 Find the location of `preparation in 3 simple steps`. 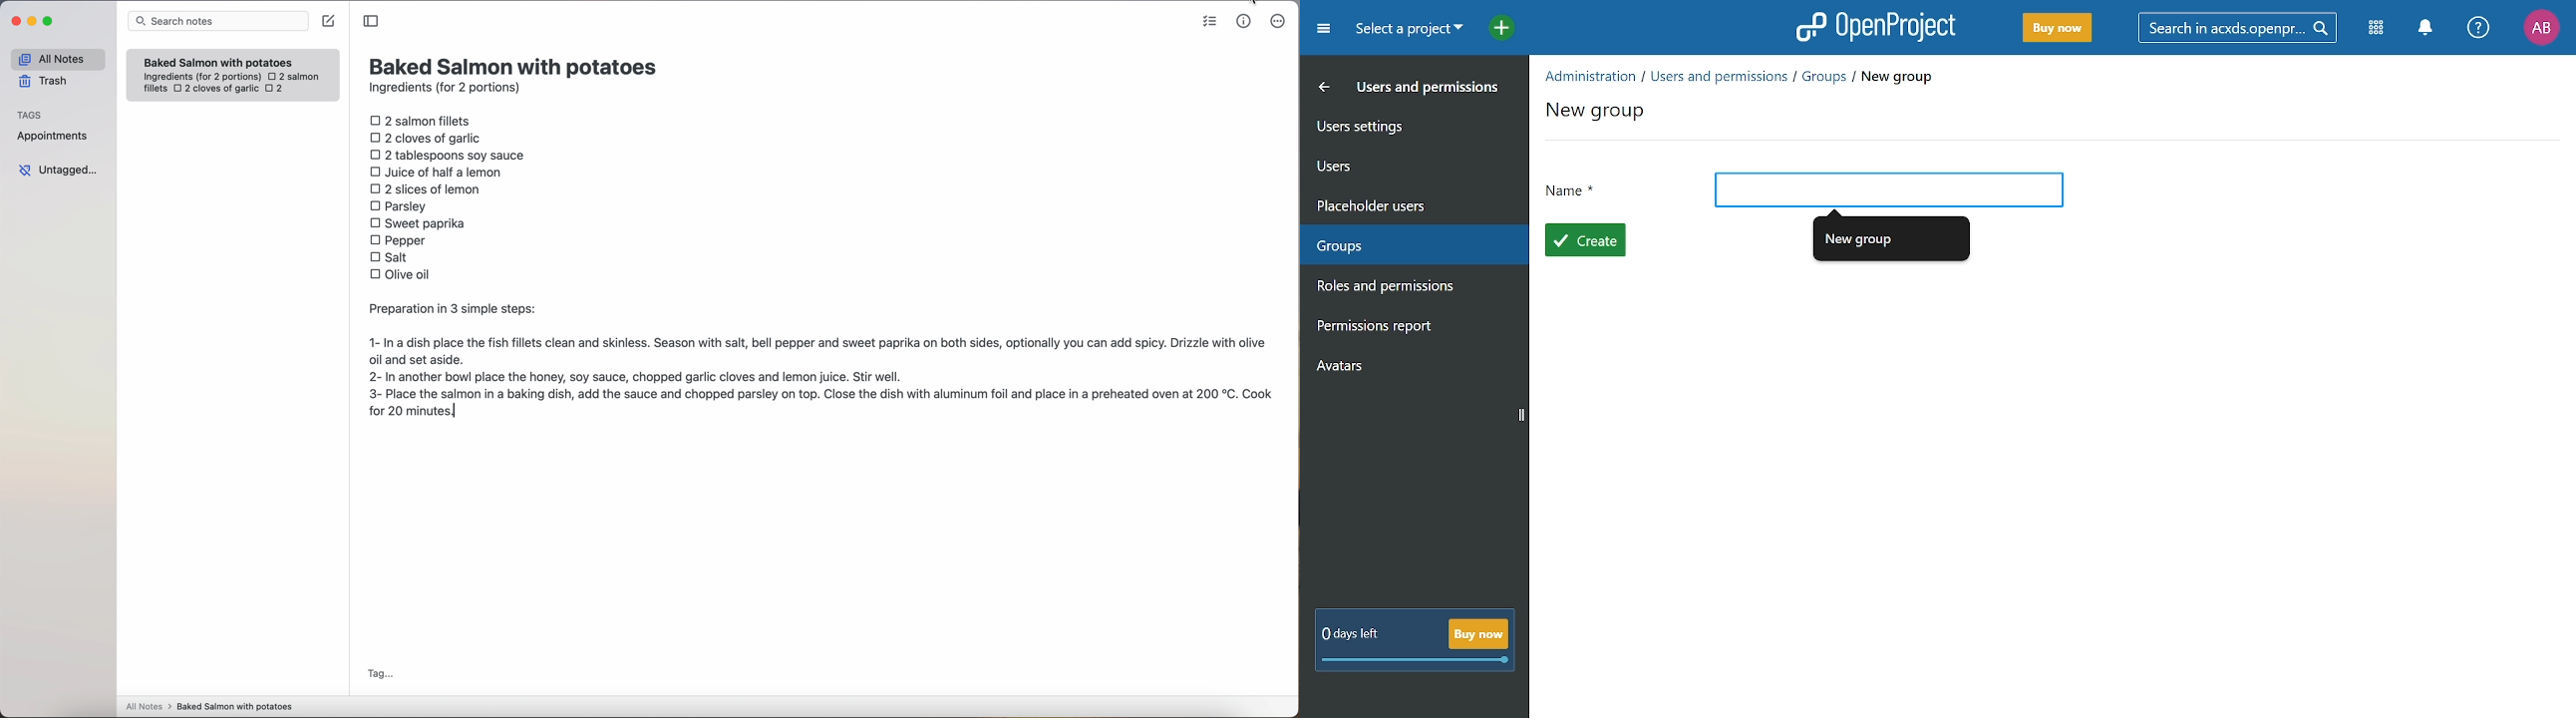

preparation in 3 simple steps is located at coordinates (821, 362).